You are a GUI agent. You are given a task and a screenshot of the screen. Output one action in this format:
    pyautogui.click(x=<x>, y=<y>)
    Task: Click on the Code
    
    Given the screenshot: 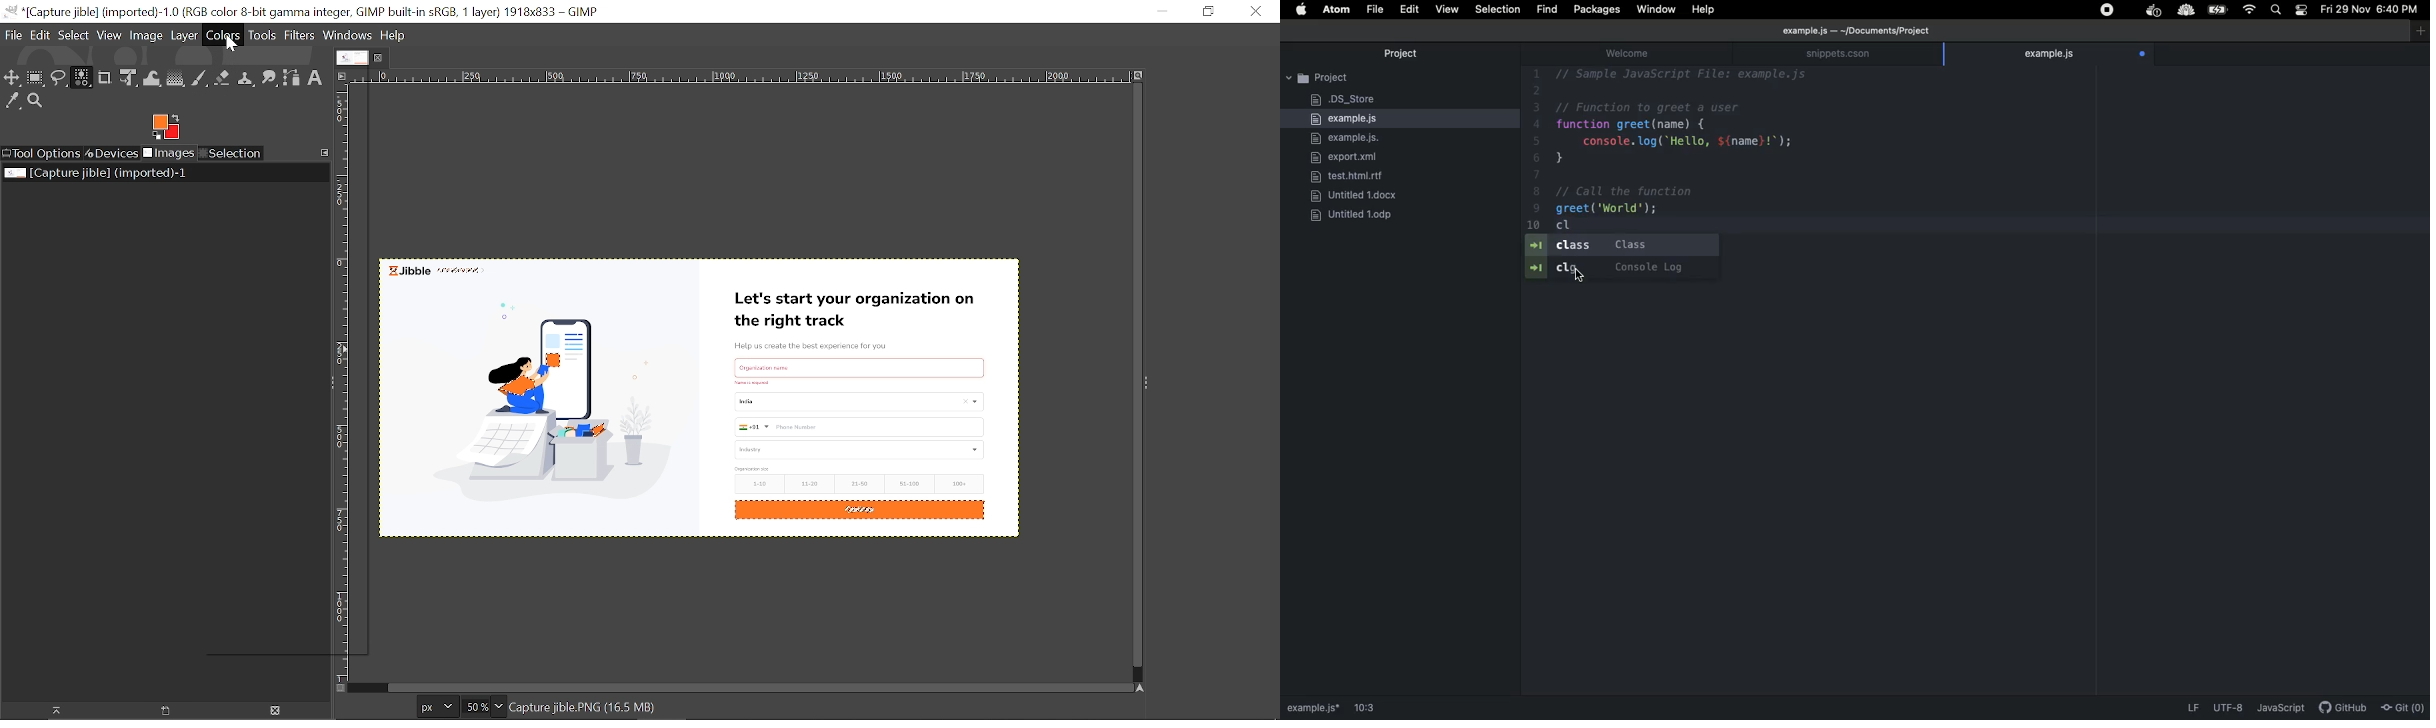 What is the action you would take?
    pyautogui.click(x=1702, y=141)
    